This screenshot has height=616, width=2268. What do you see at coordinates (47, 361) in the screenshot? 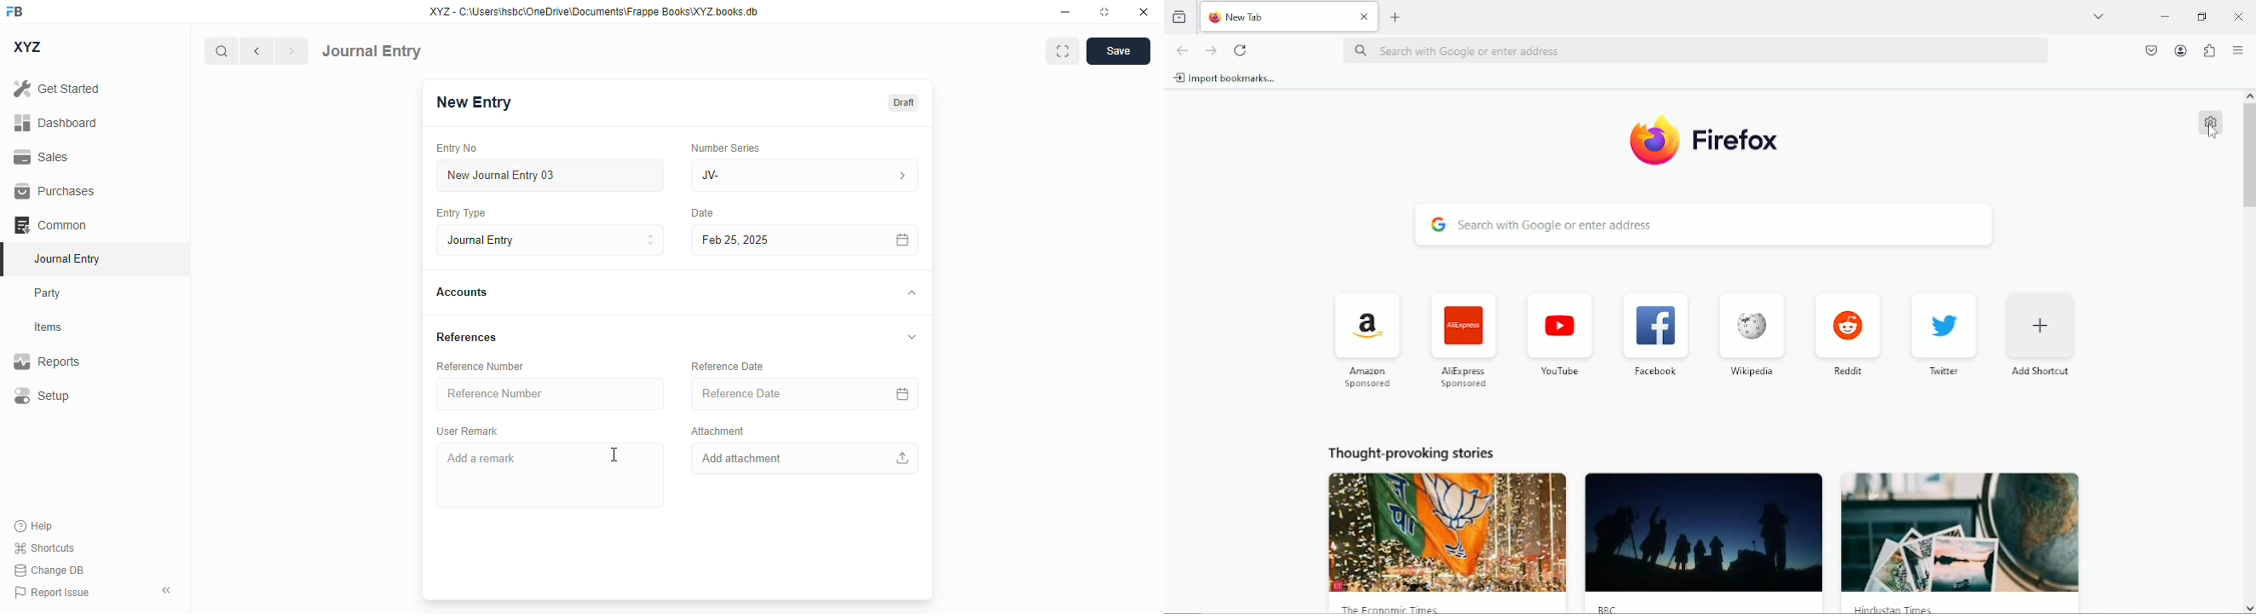
I see `reports` at bounding box center [47, 361].